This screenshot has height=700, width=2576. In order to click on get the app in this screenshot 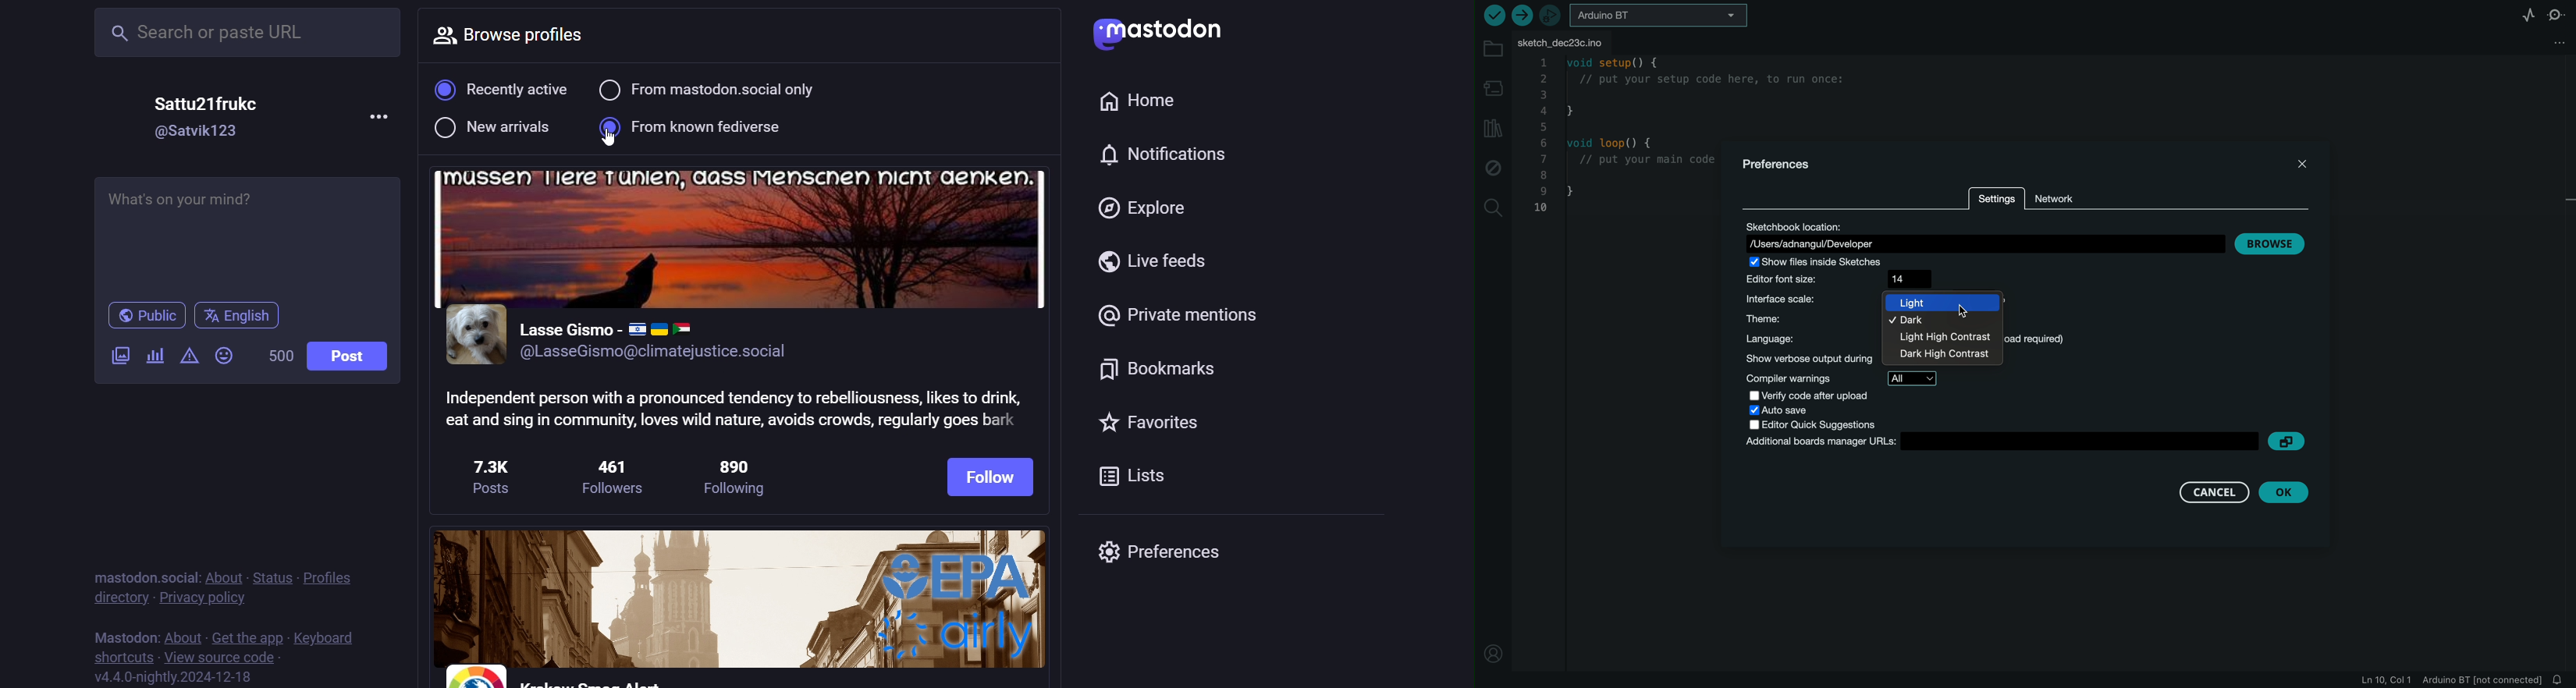, I will do `click(247, 634)`.